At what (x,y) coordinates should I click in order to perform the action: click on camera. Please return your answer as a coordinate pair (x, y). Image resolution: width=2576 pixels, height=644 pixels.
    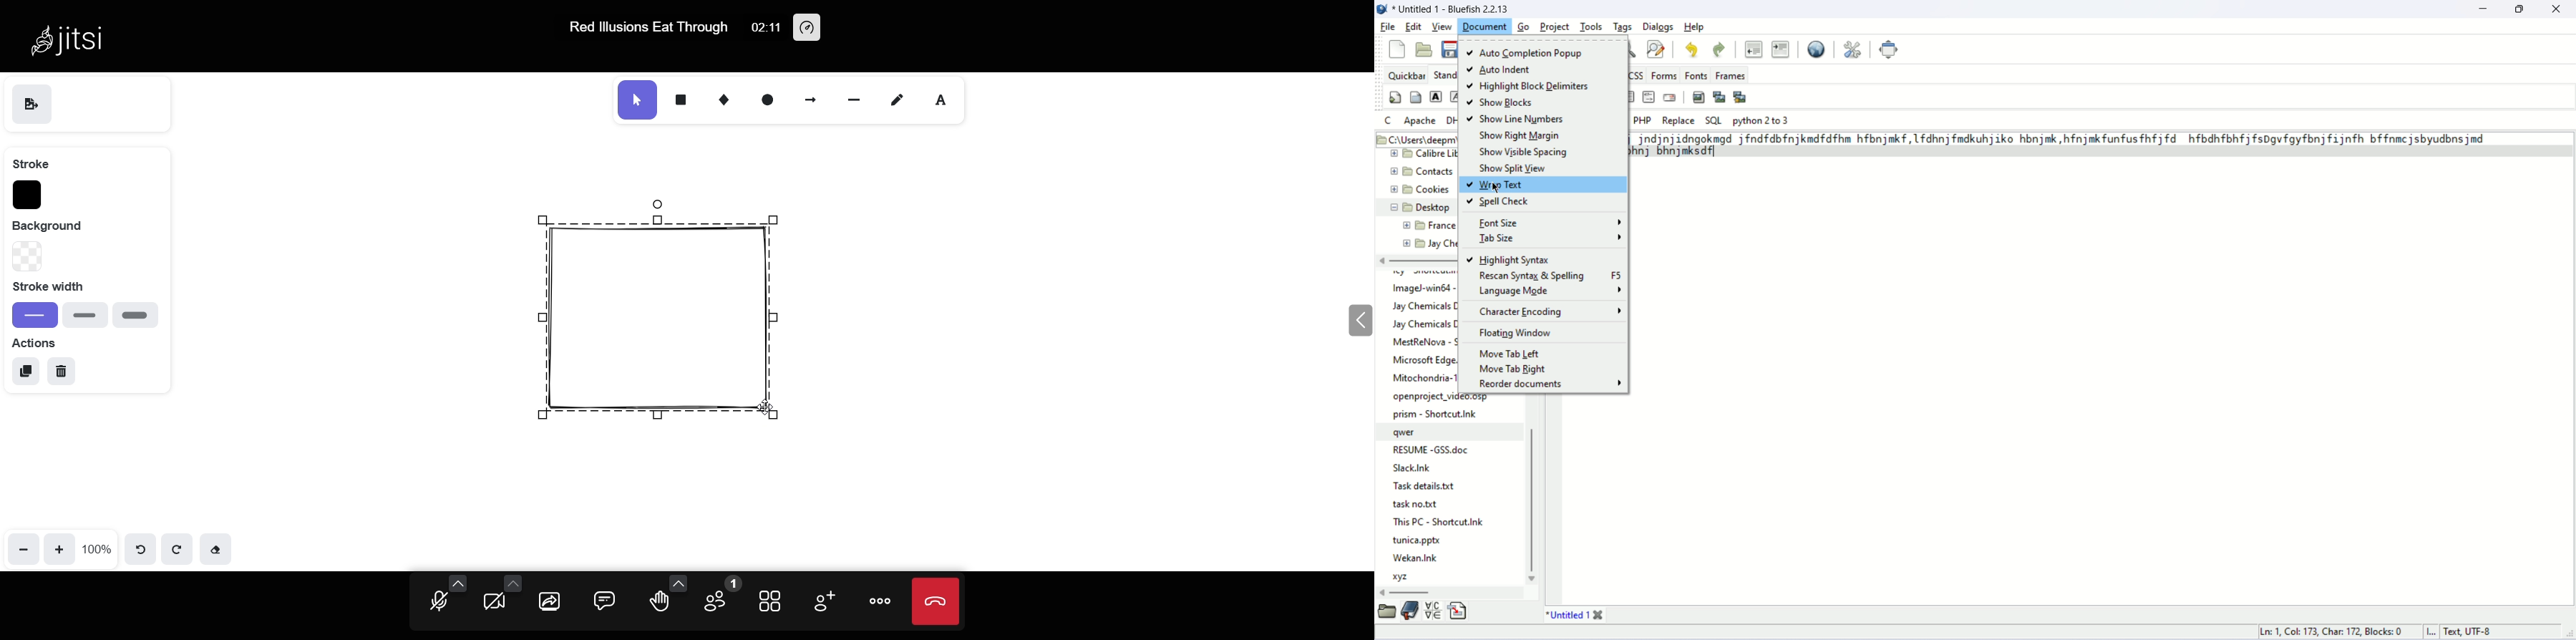
    Looking at the image, I should click on (495, 604).